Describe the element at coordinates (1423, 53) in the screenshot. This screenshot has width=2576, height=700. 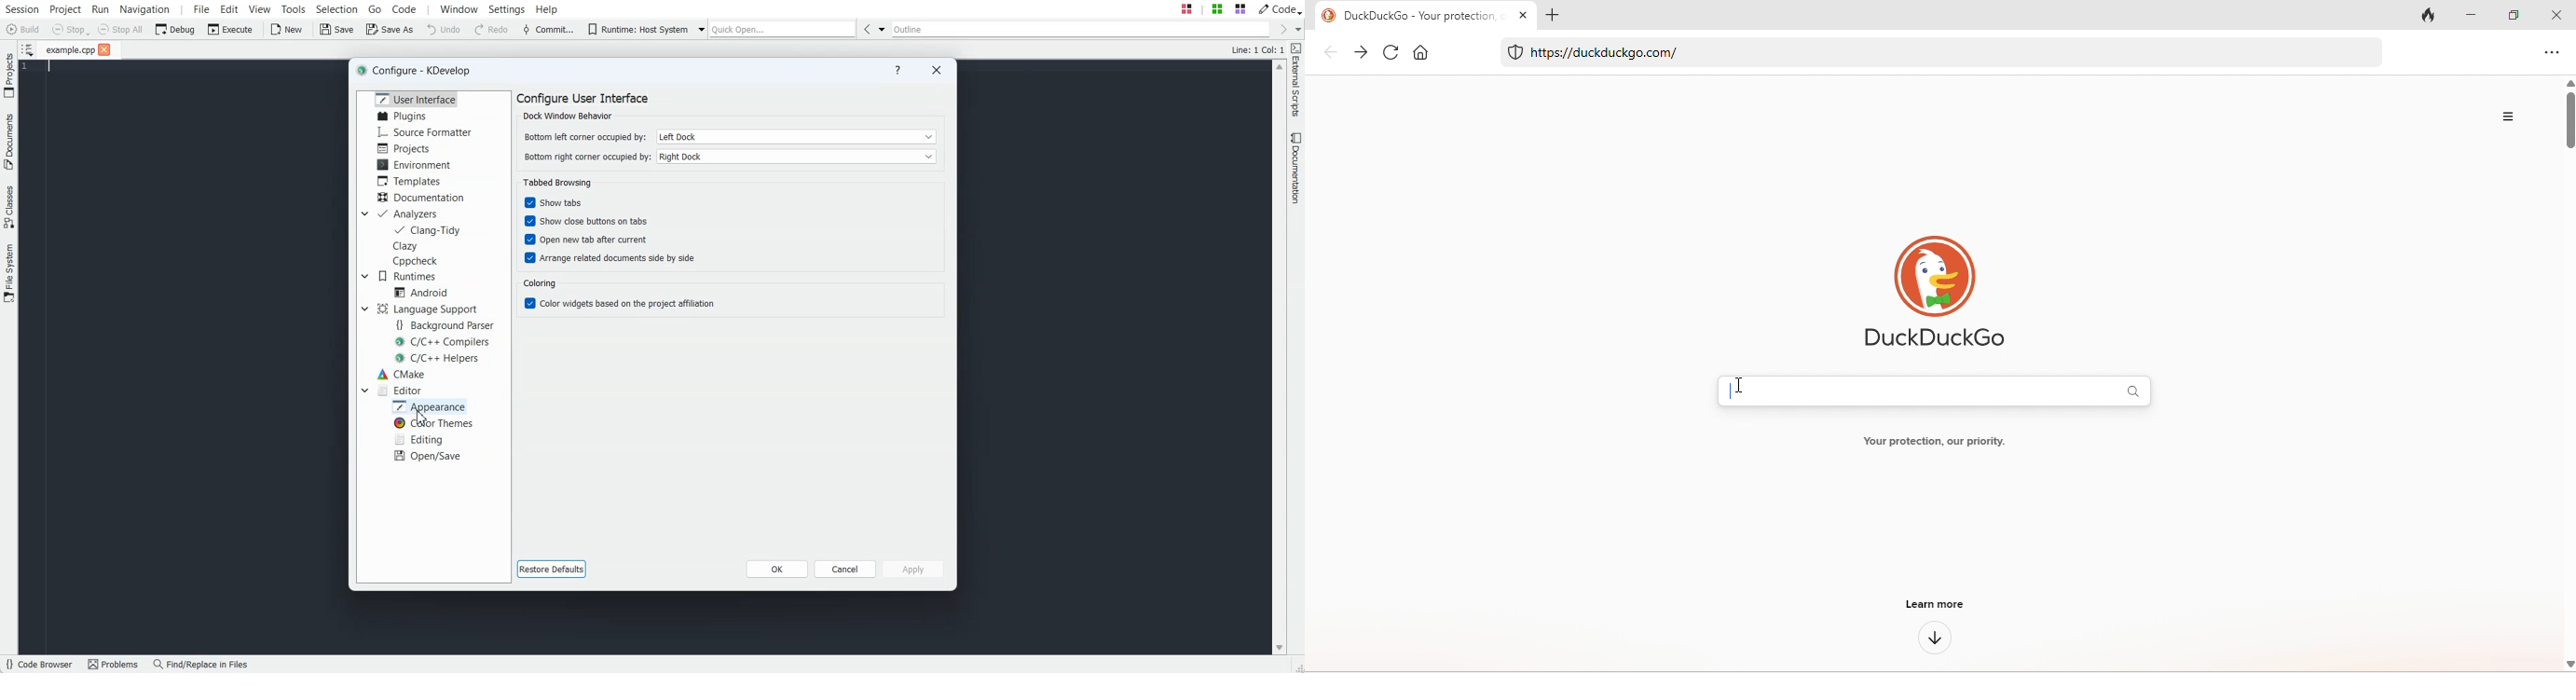
I see `home` at that location.